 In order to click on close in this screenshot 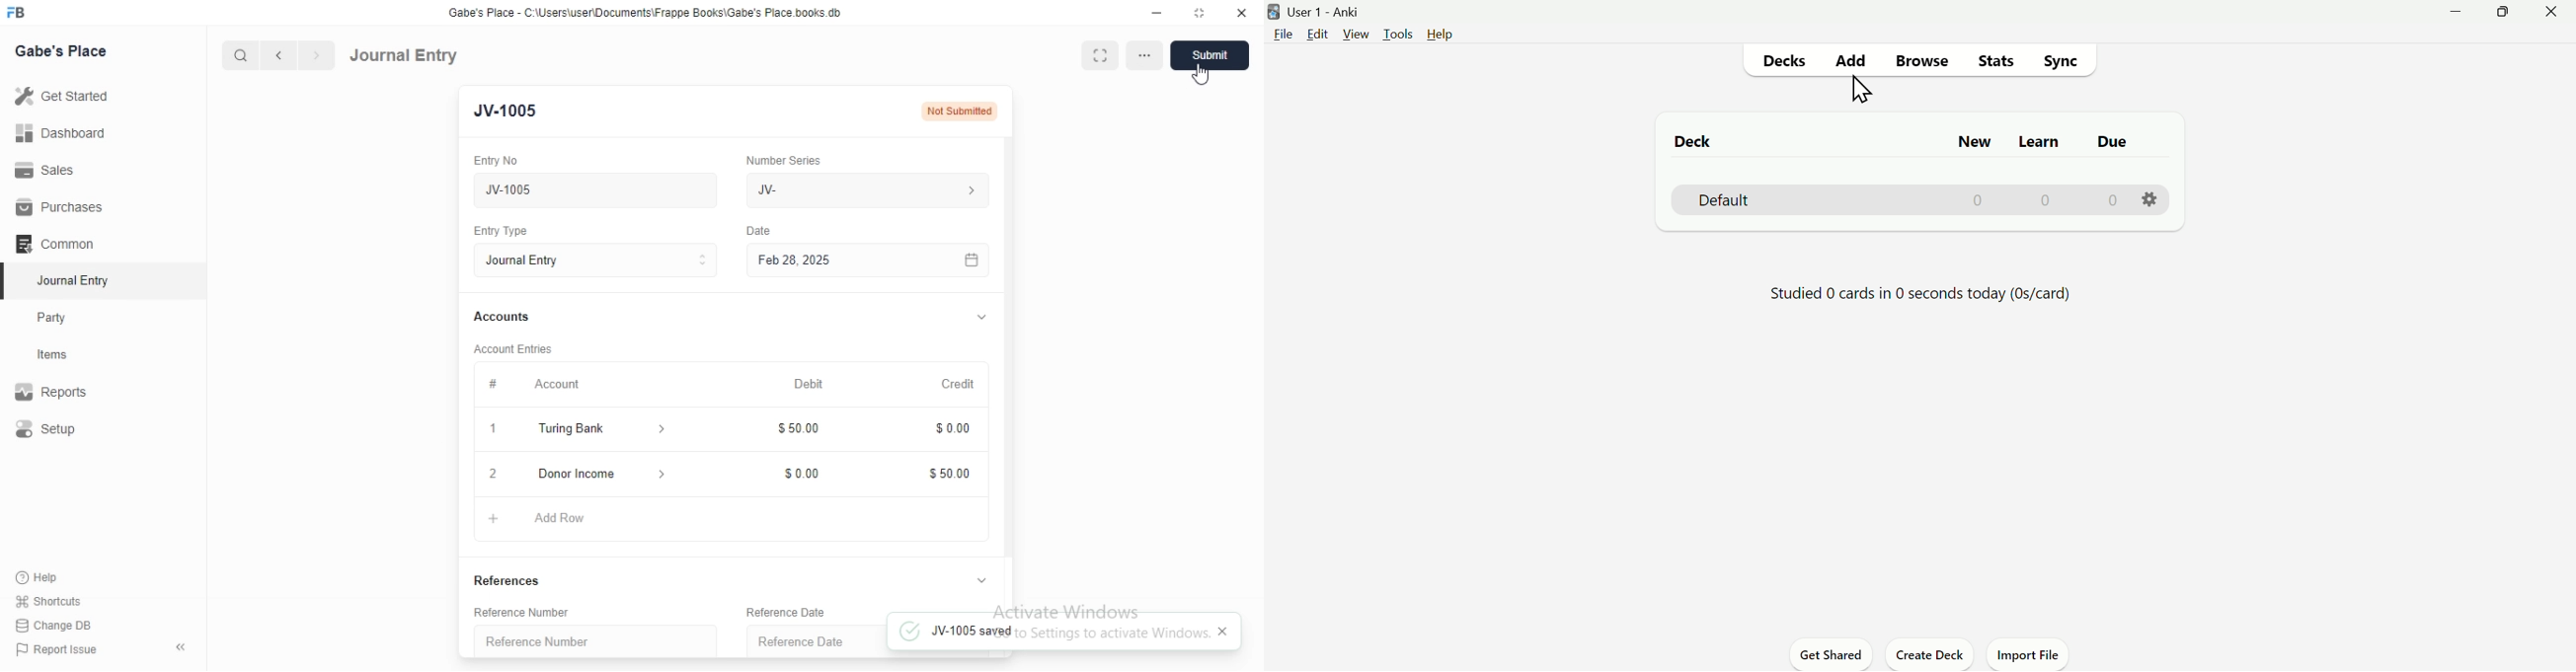, I will do `click(491, 474)`.